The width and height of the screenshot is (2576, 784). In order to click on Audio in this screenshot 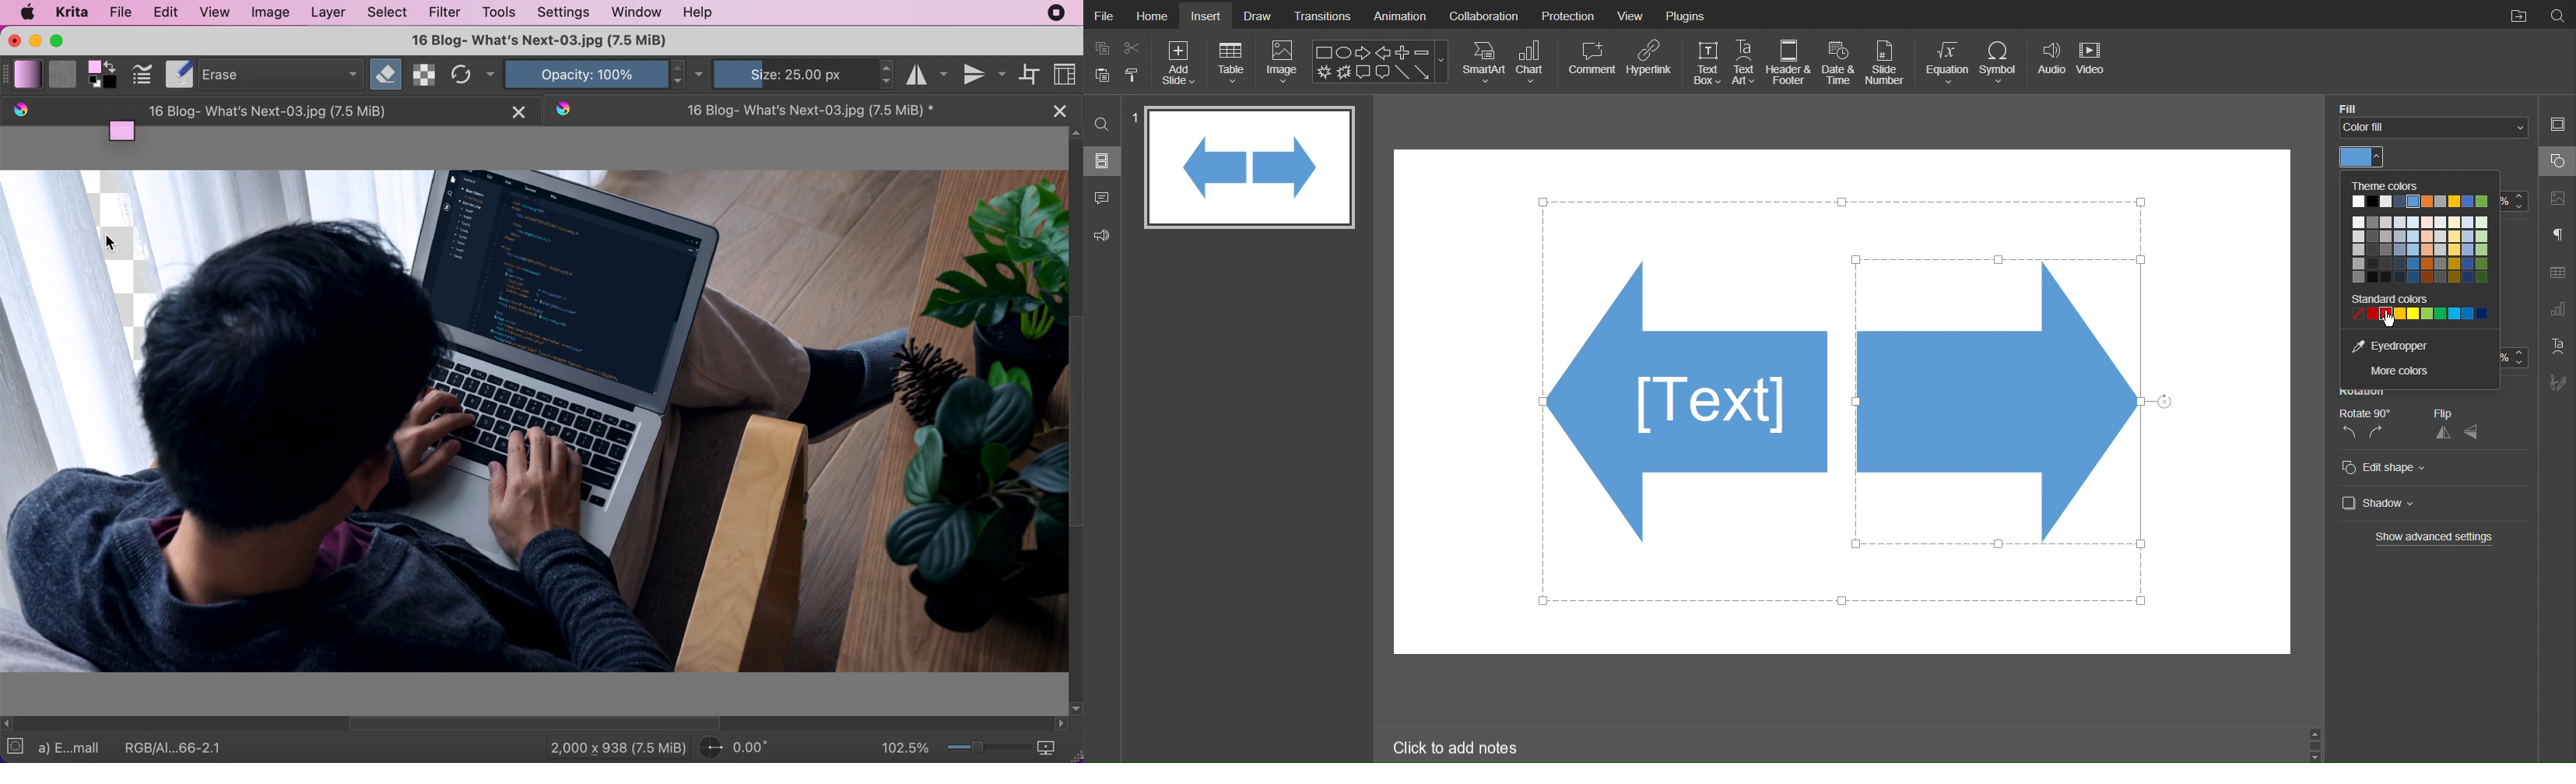, I will do `click(2049, 62)`.